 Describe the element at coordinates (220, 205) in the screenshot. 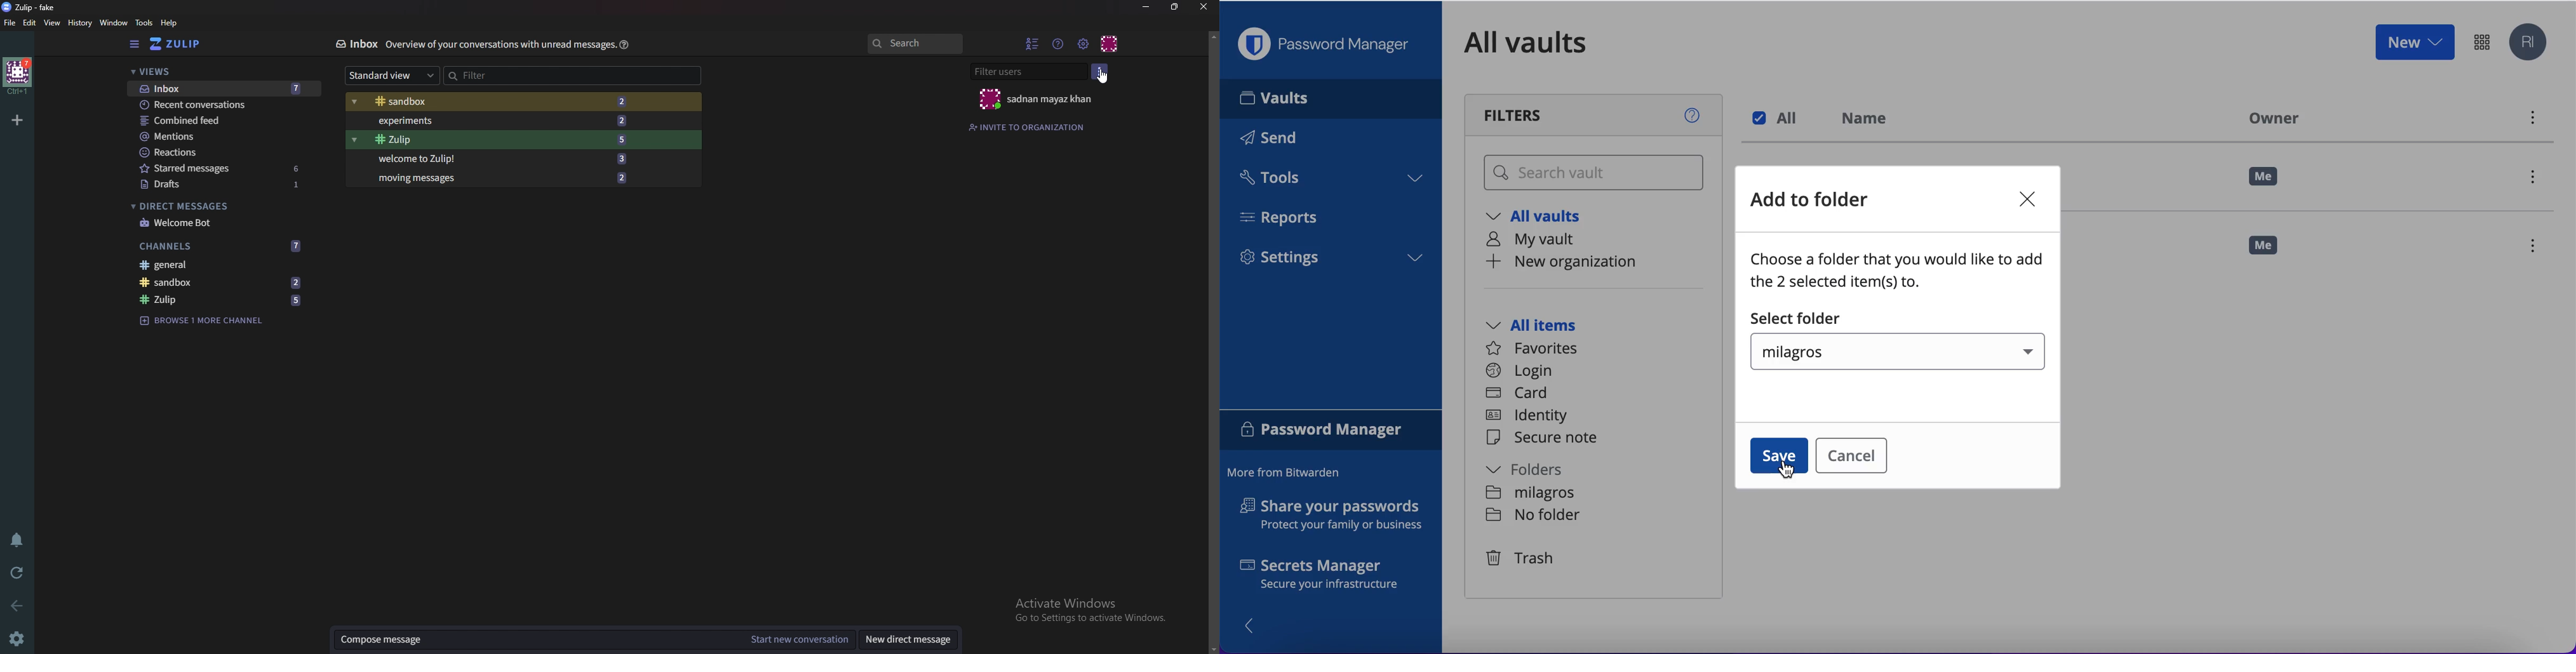

I see `Direct messages` at that location.